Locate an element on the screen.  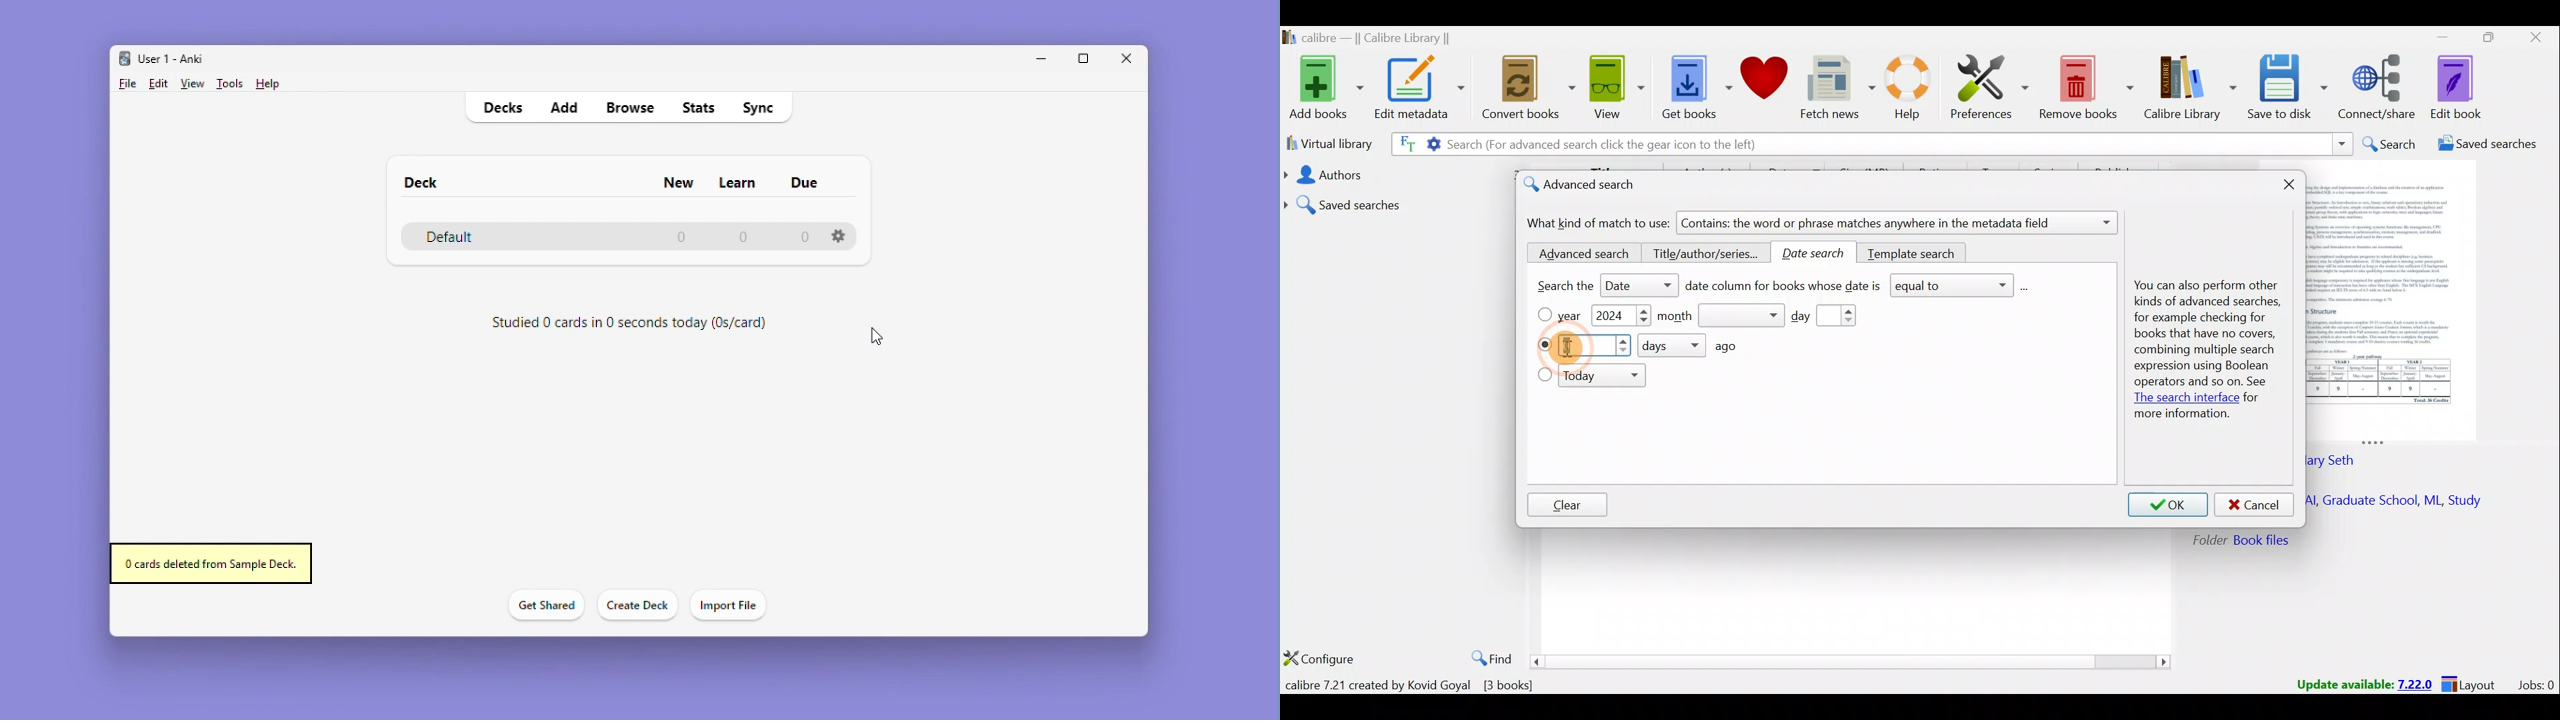
Create deck is located at coordinates (633, 606).